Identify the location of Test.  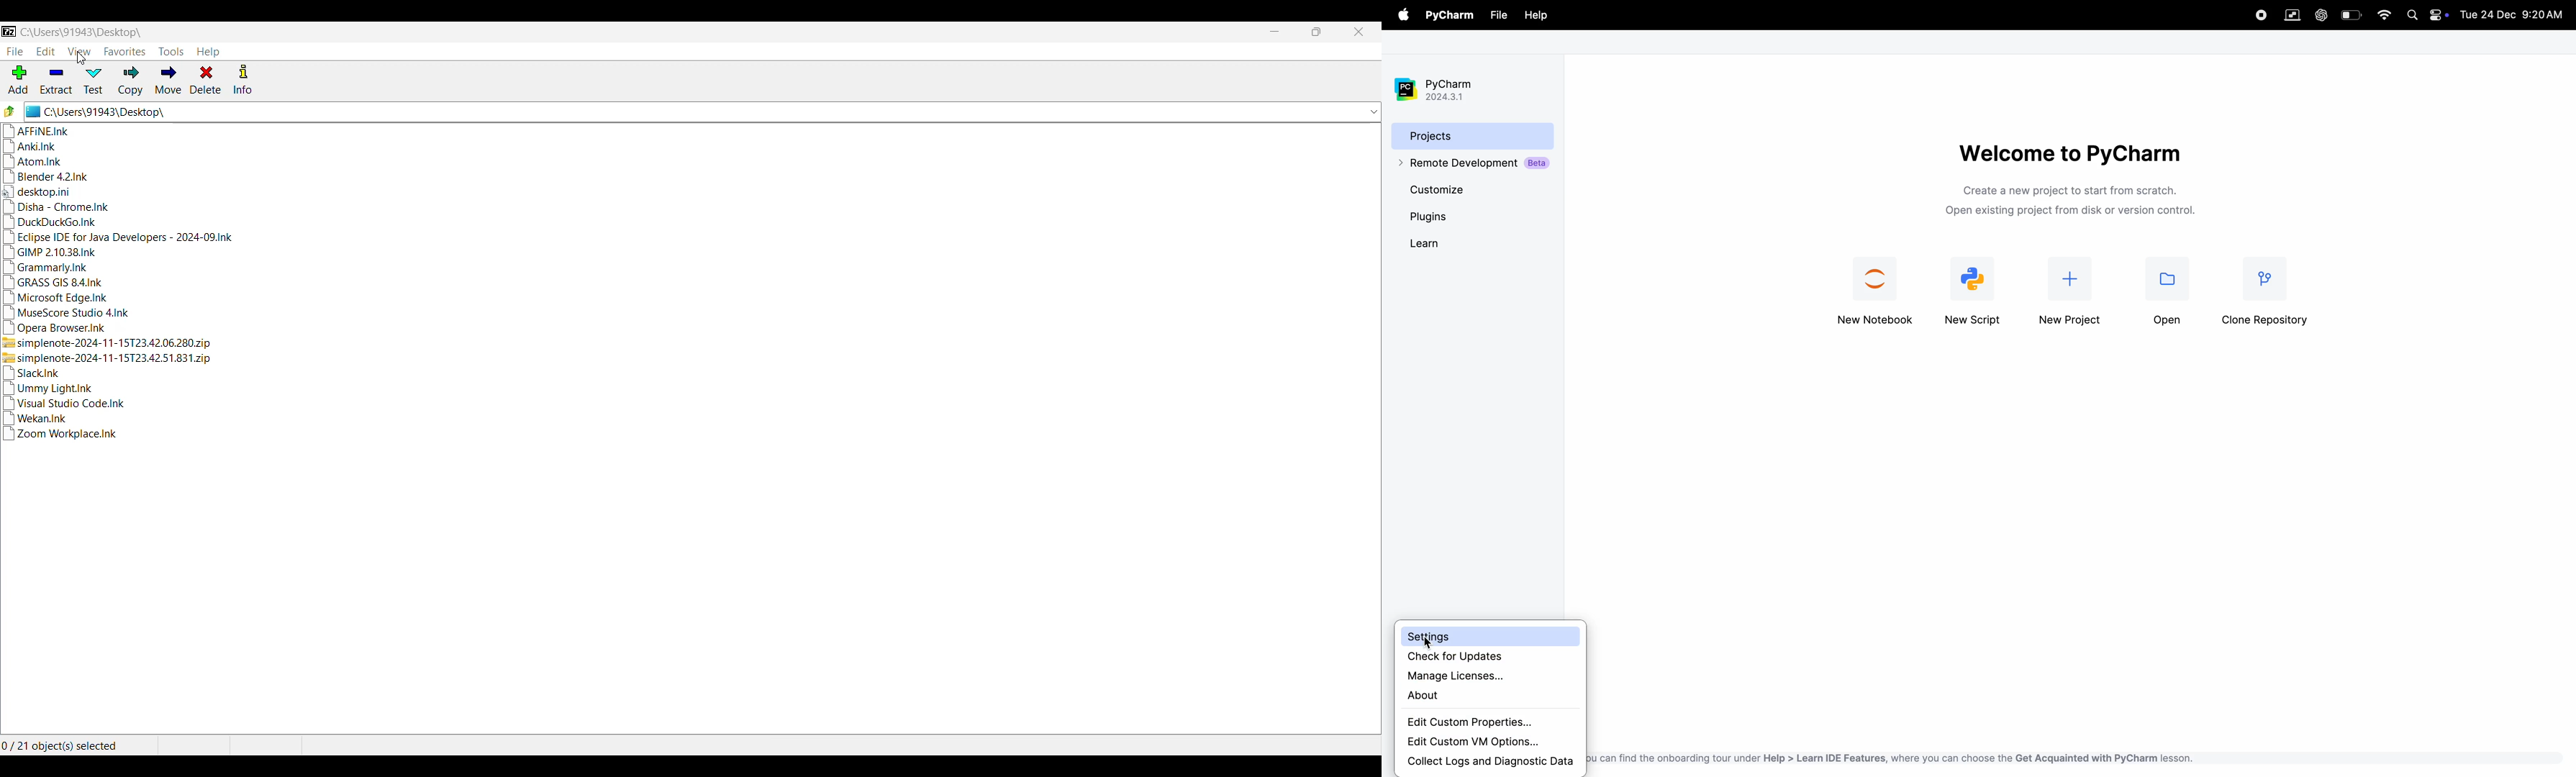
(94, 81).